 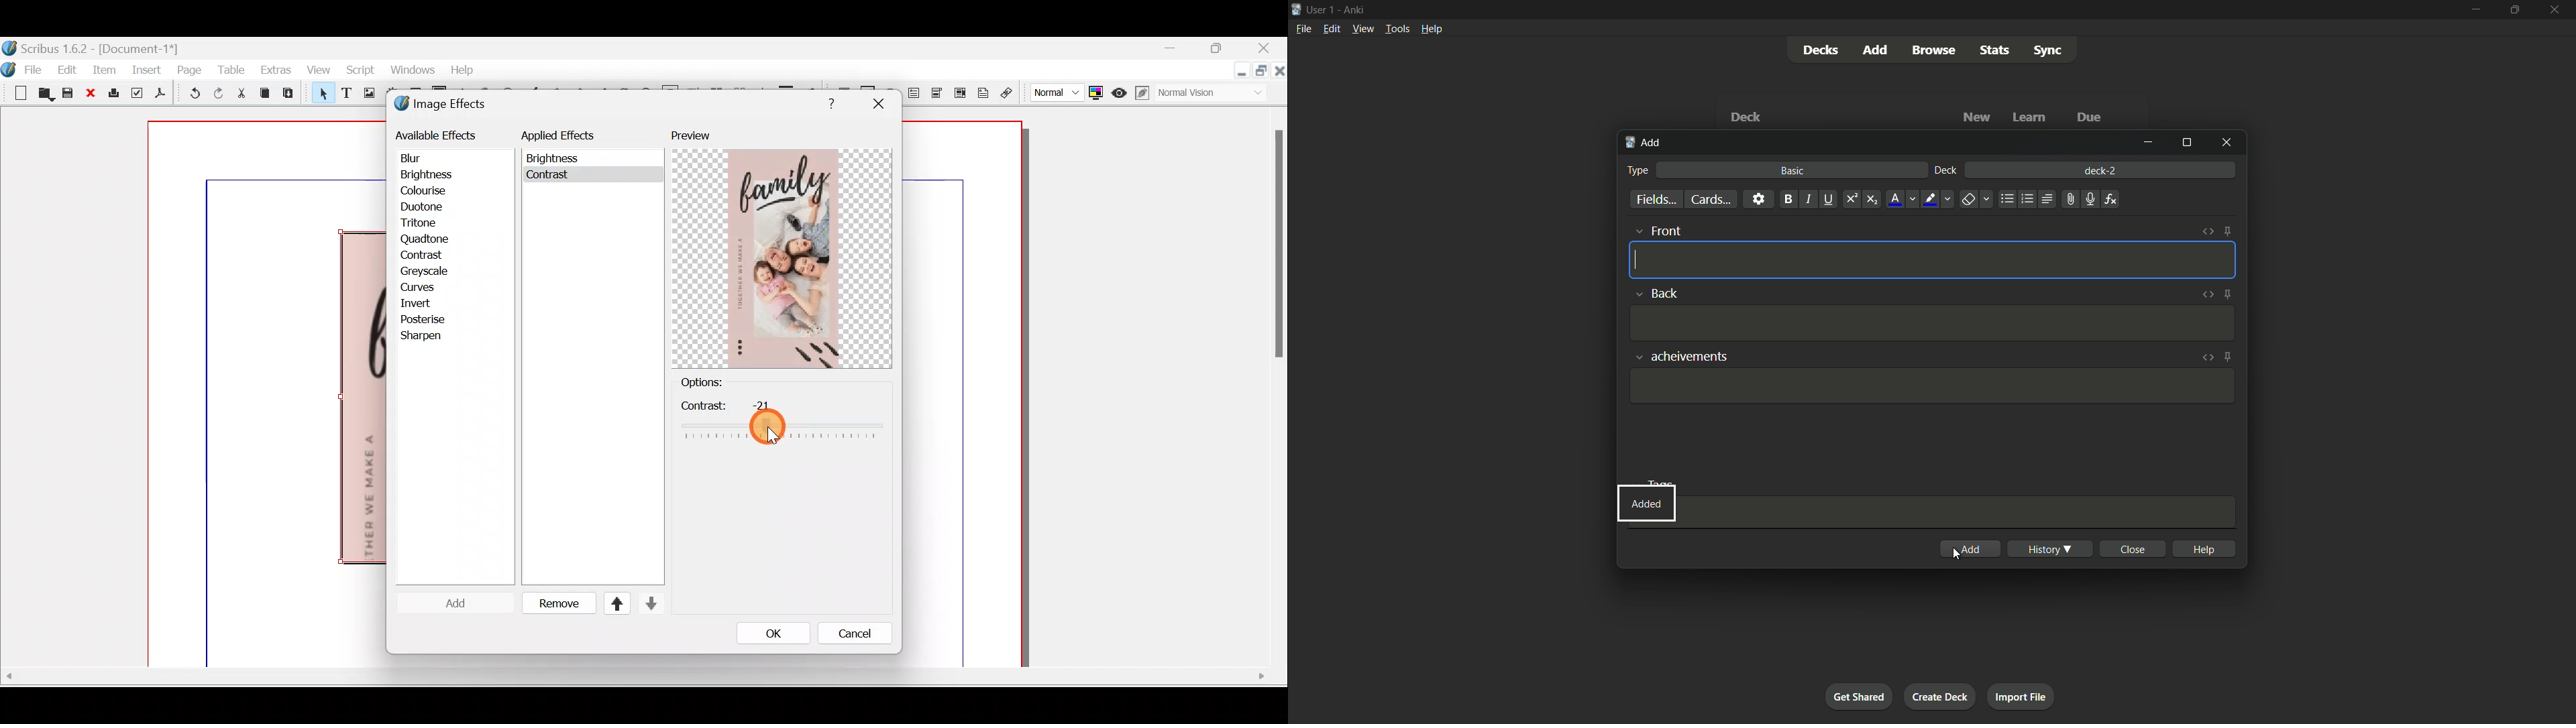 I want to click on superscript, so click(x=1851, y=199).